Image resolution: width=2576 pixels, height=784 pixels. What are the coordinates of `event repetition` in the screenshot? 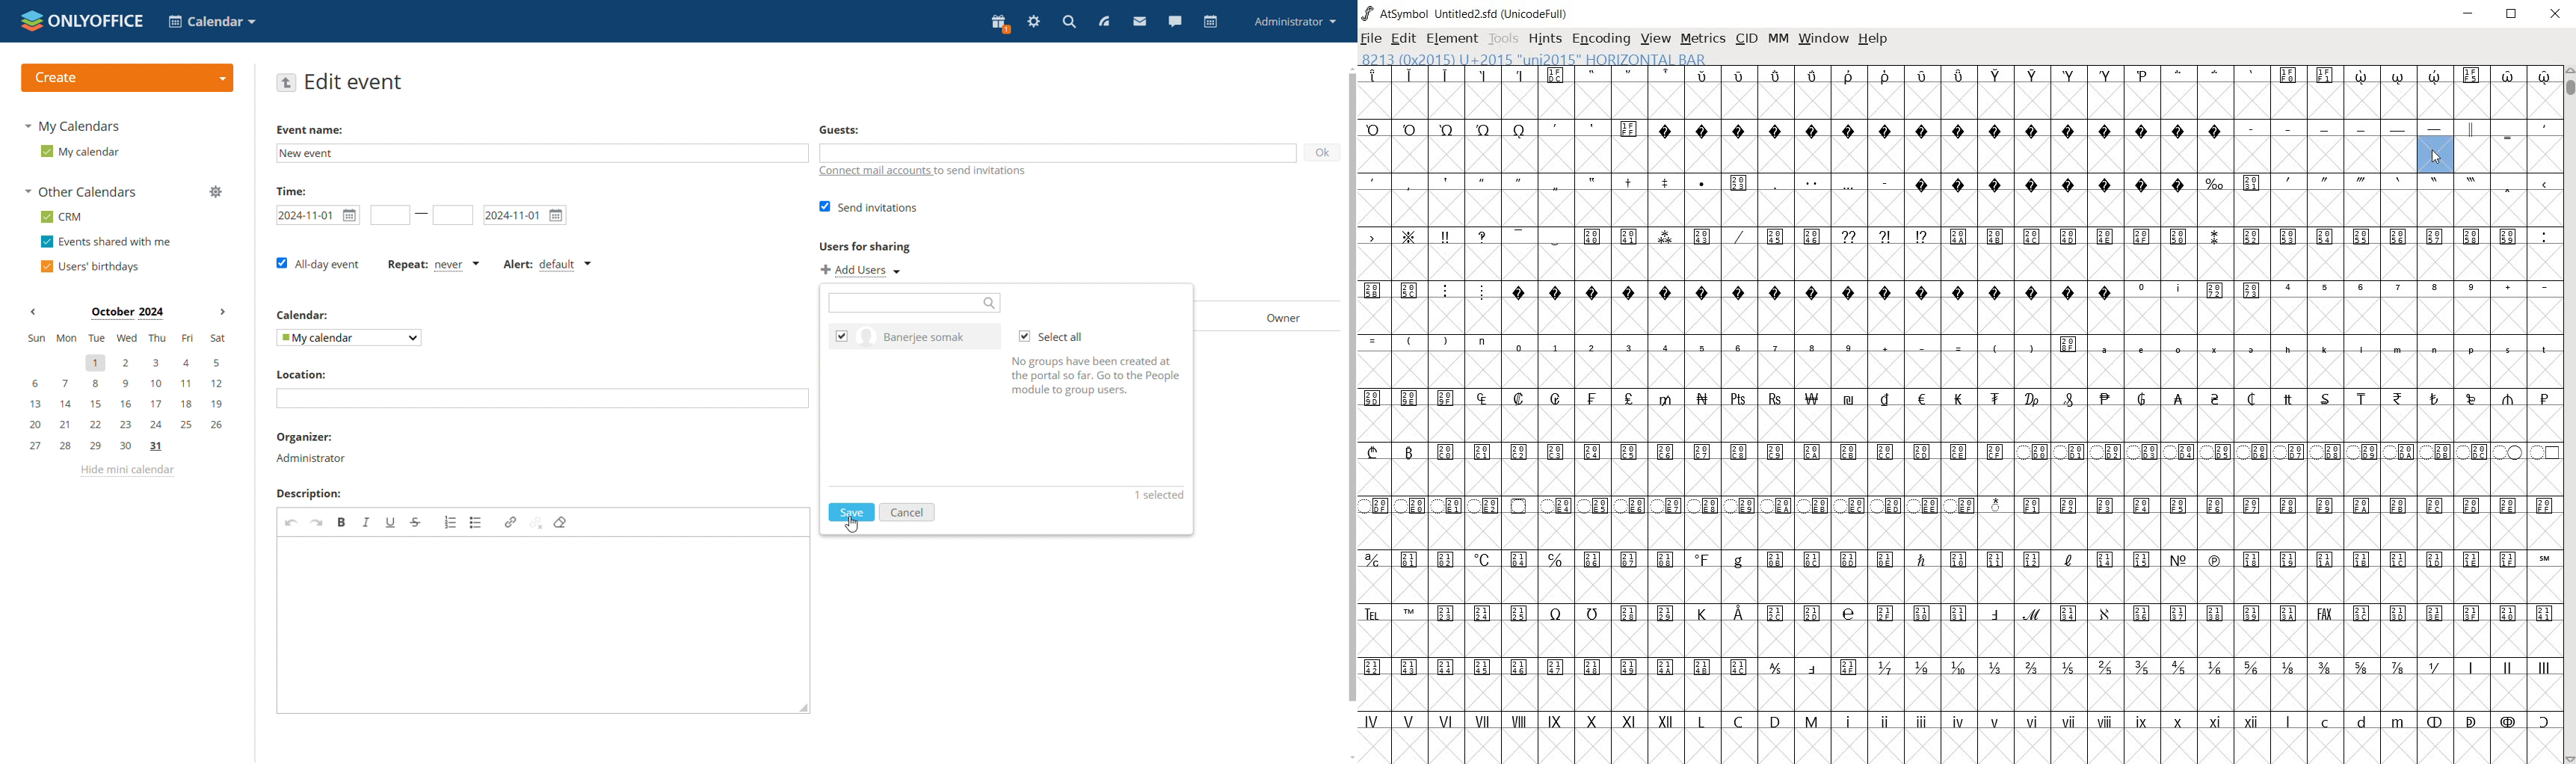 It's located at (434, 265).